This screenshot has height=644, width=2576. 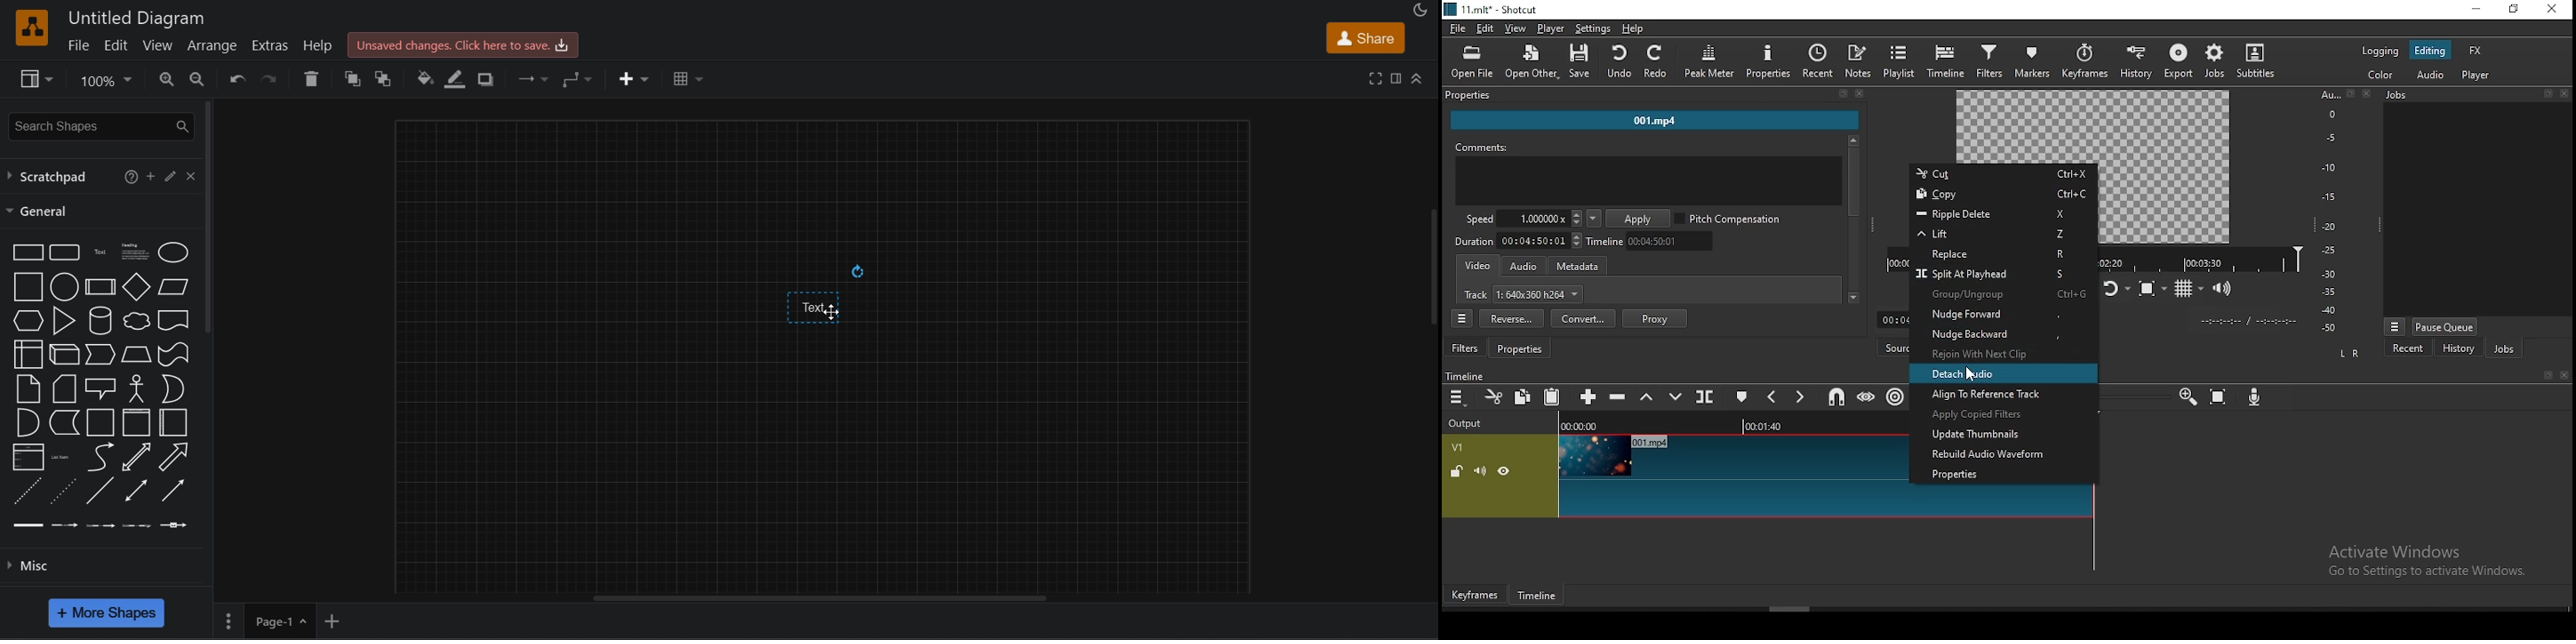 I want to click on Cursor, so click(x=832, y=313).